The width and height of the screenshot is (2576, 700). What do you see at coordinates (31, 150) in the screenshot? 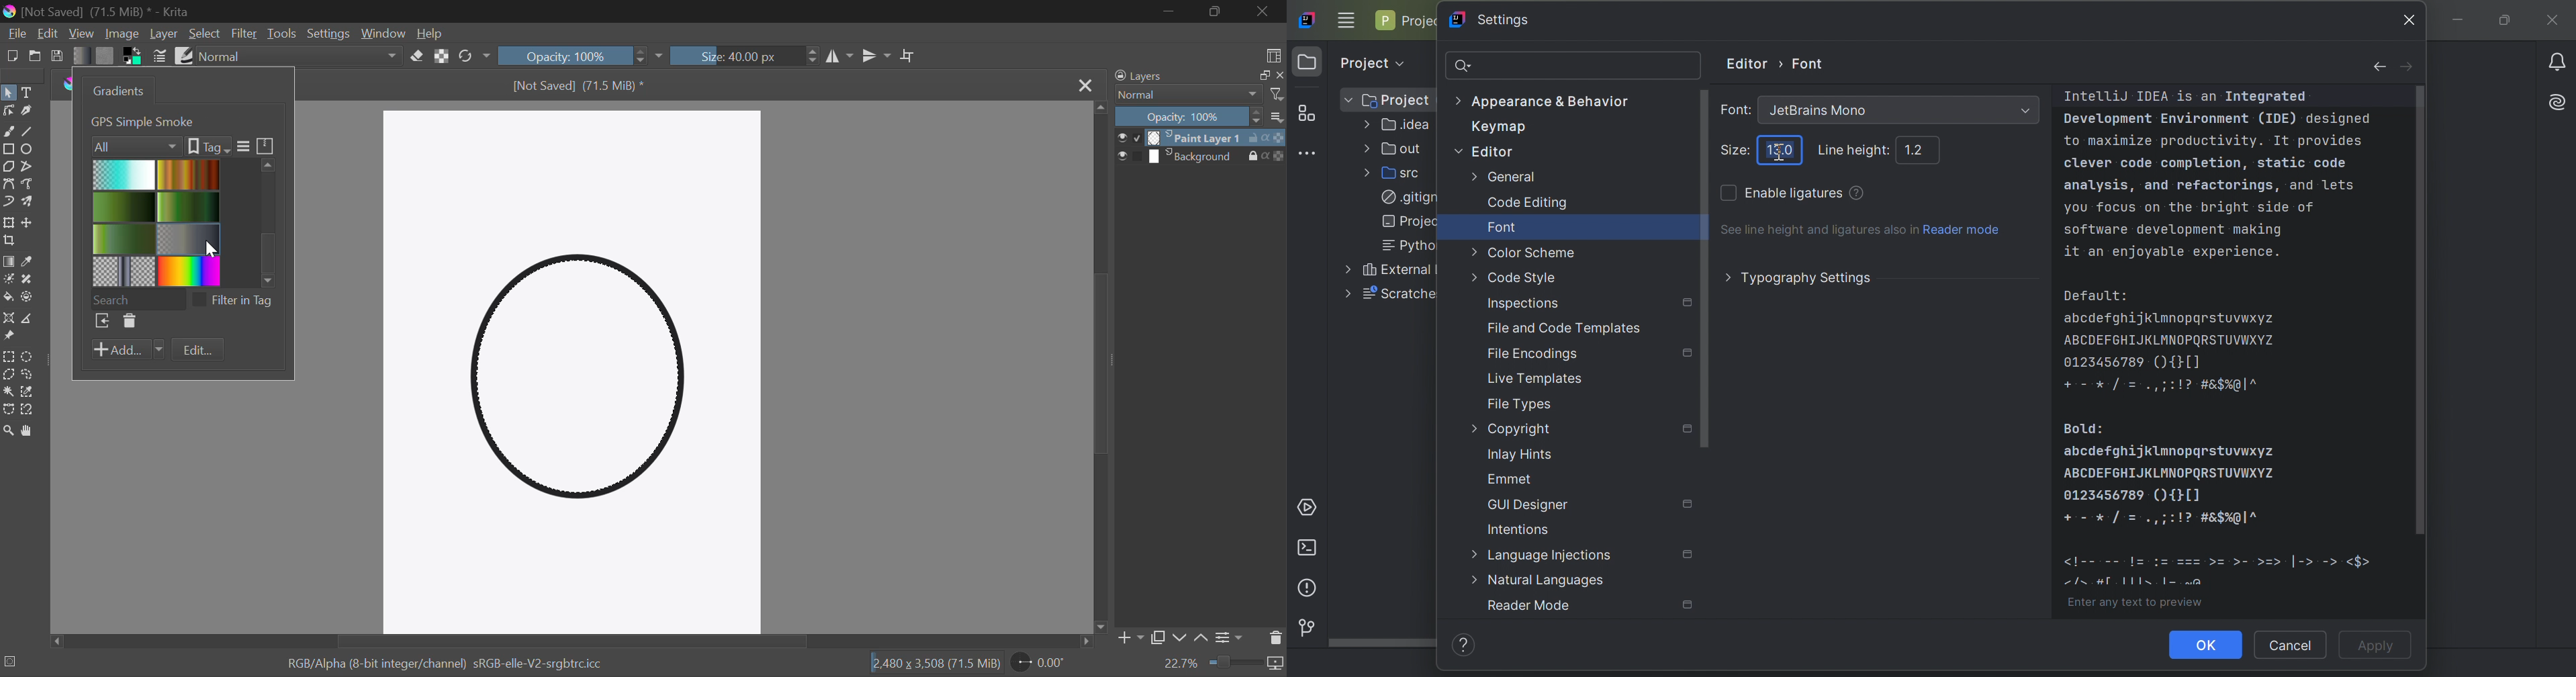
I see `Elipses` at bounding box center [31, 150].